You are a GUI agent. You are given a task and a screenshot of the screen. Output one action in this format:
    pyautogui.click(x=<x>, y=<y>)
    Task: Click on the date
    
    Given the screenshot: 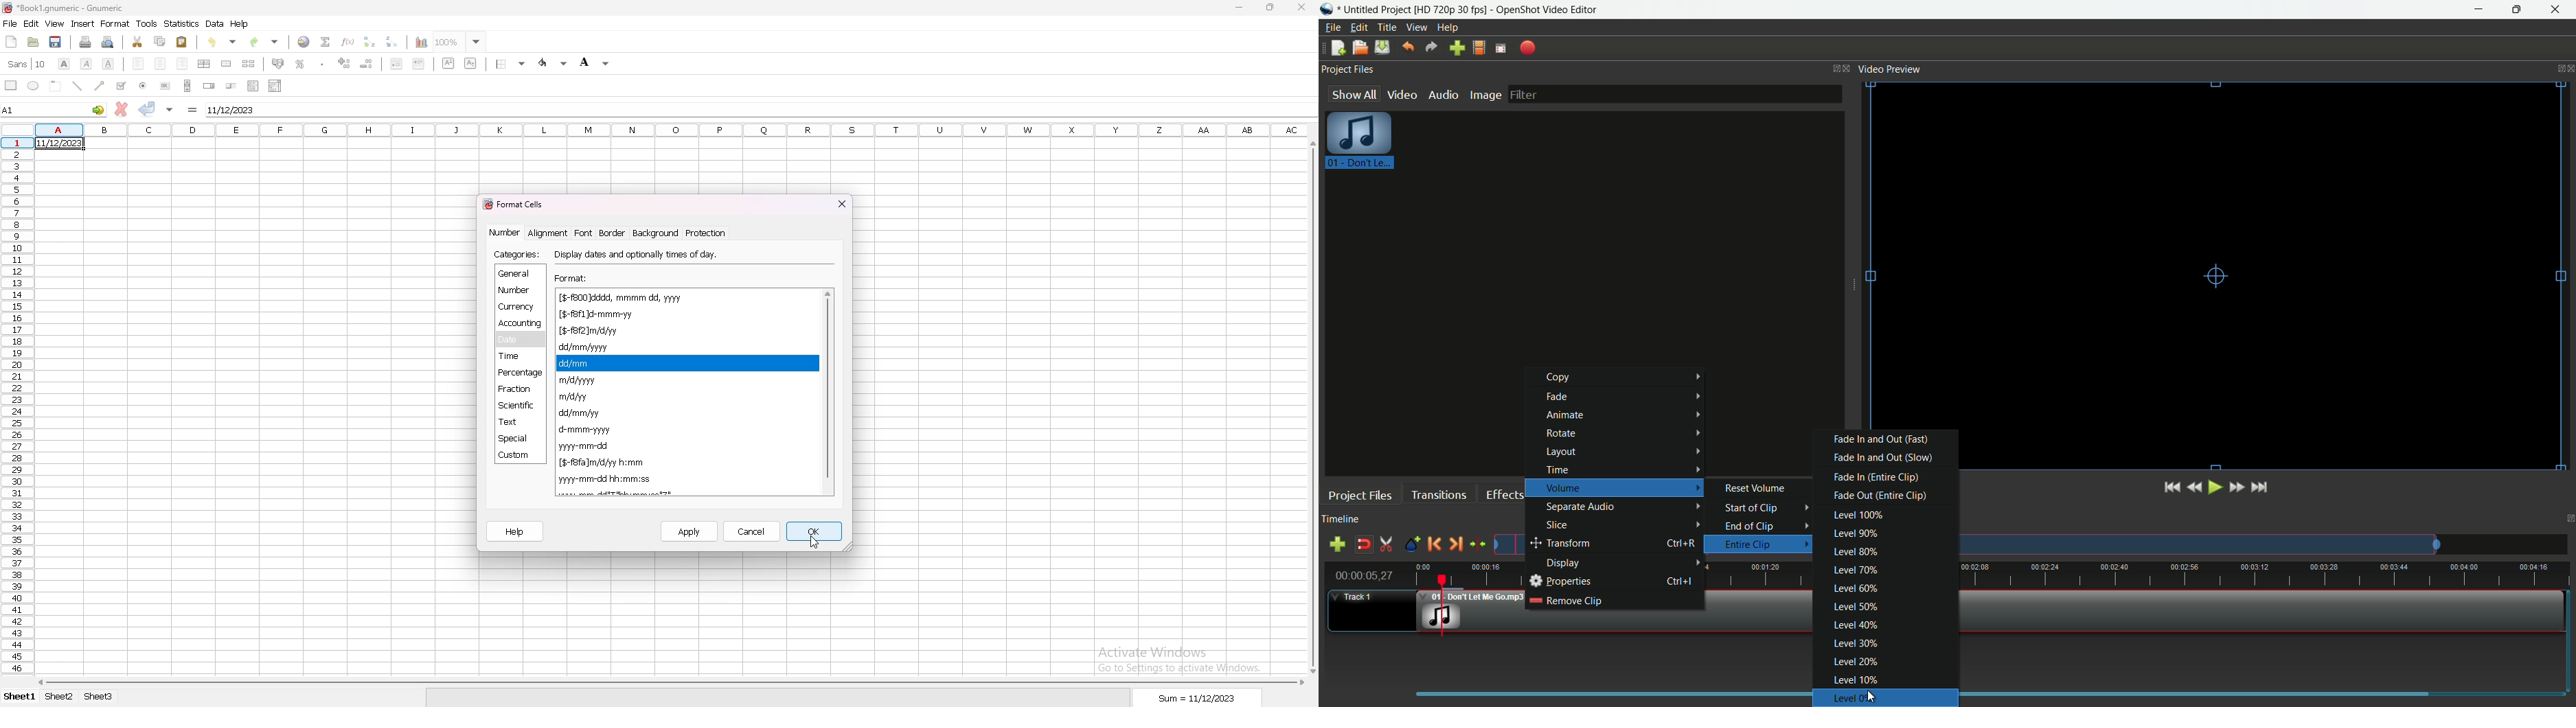 What is the action you would take?
    pyautogui.click(x=58, y=143)
    